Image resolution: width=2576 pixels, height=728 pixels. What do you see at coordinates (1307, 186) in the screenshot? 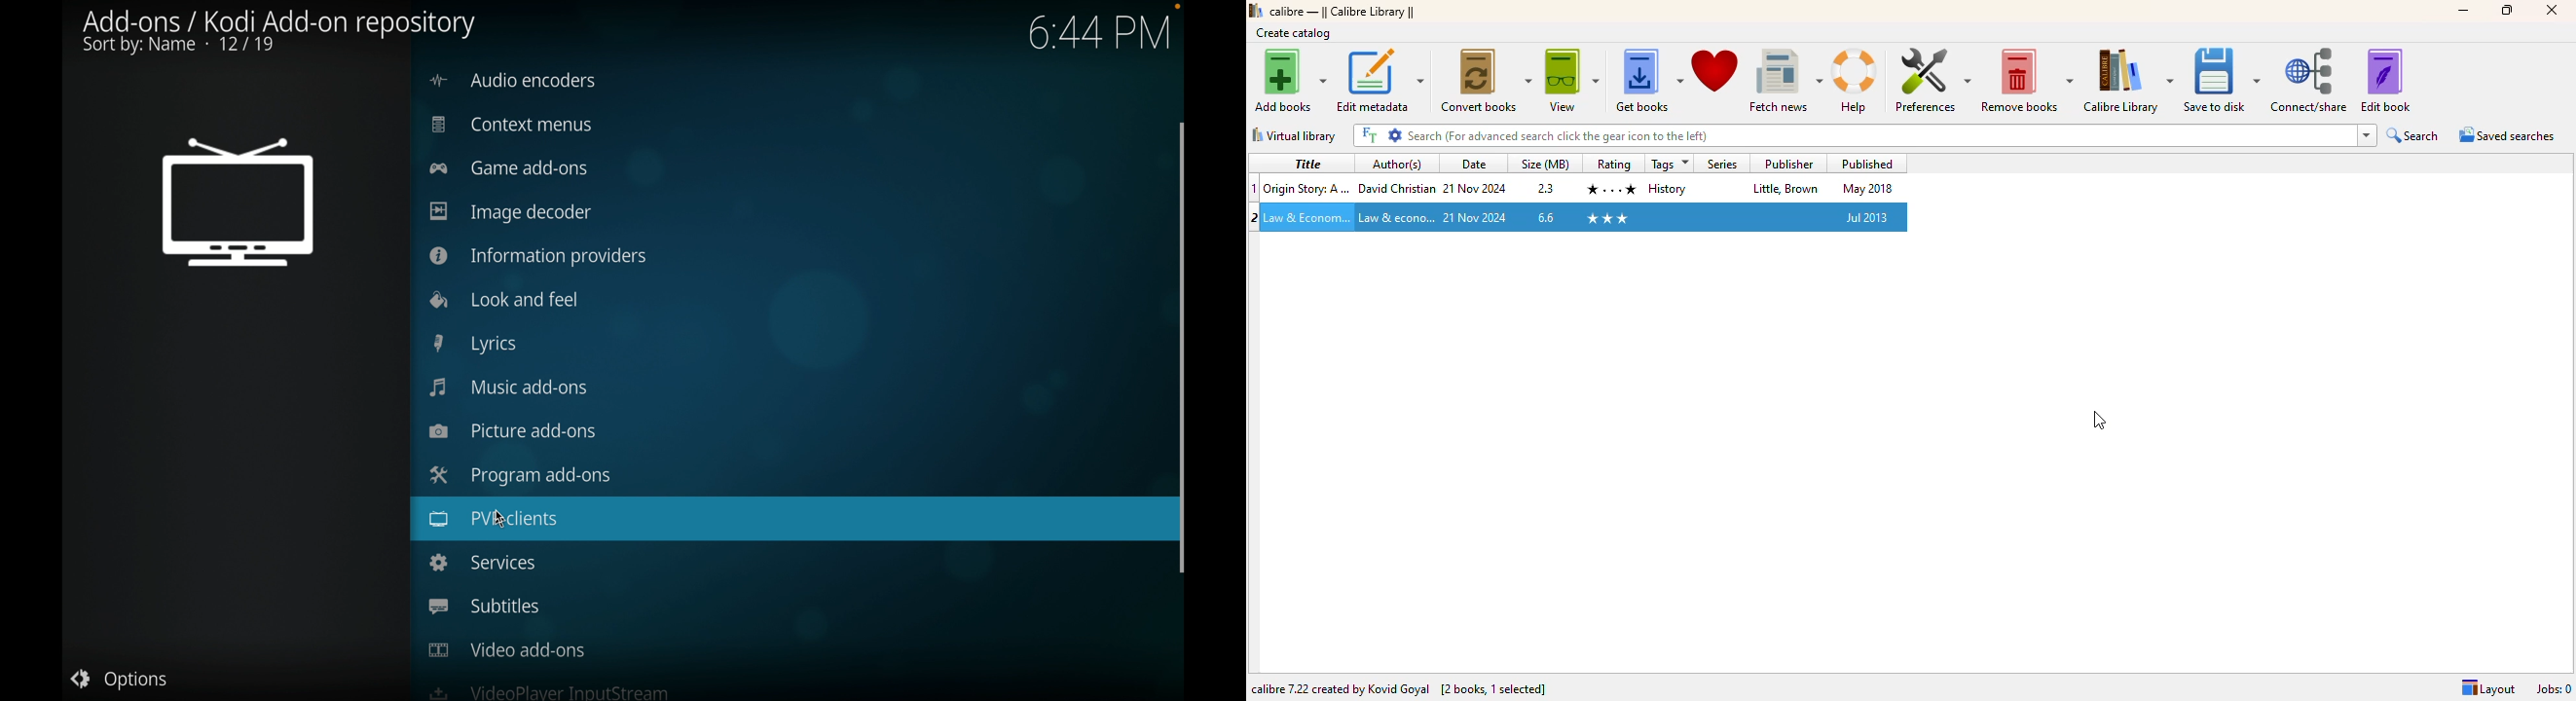
I see `Title` at bounding box center [1307, 186].